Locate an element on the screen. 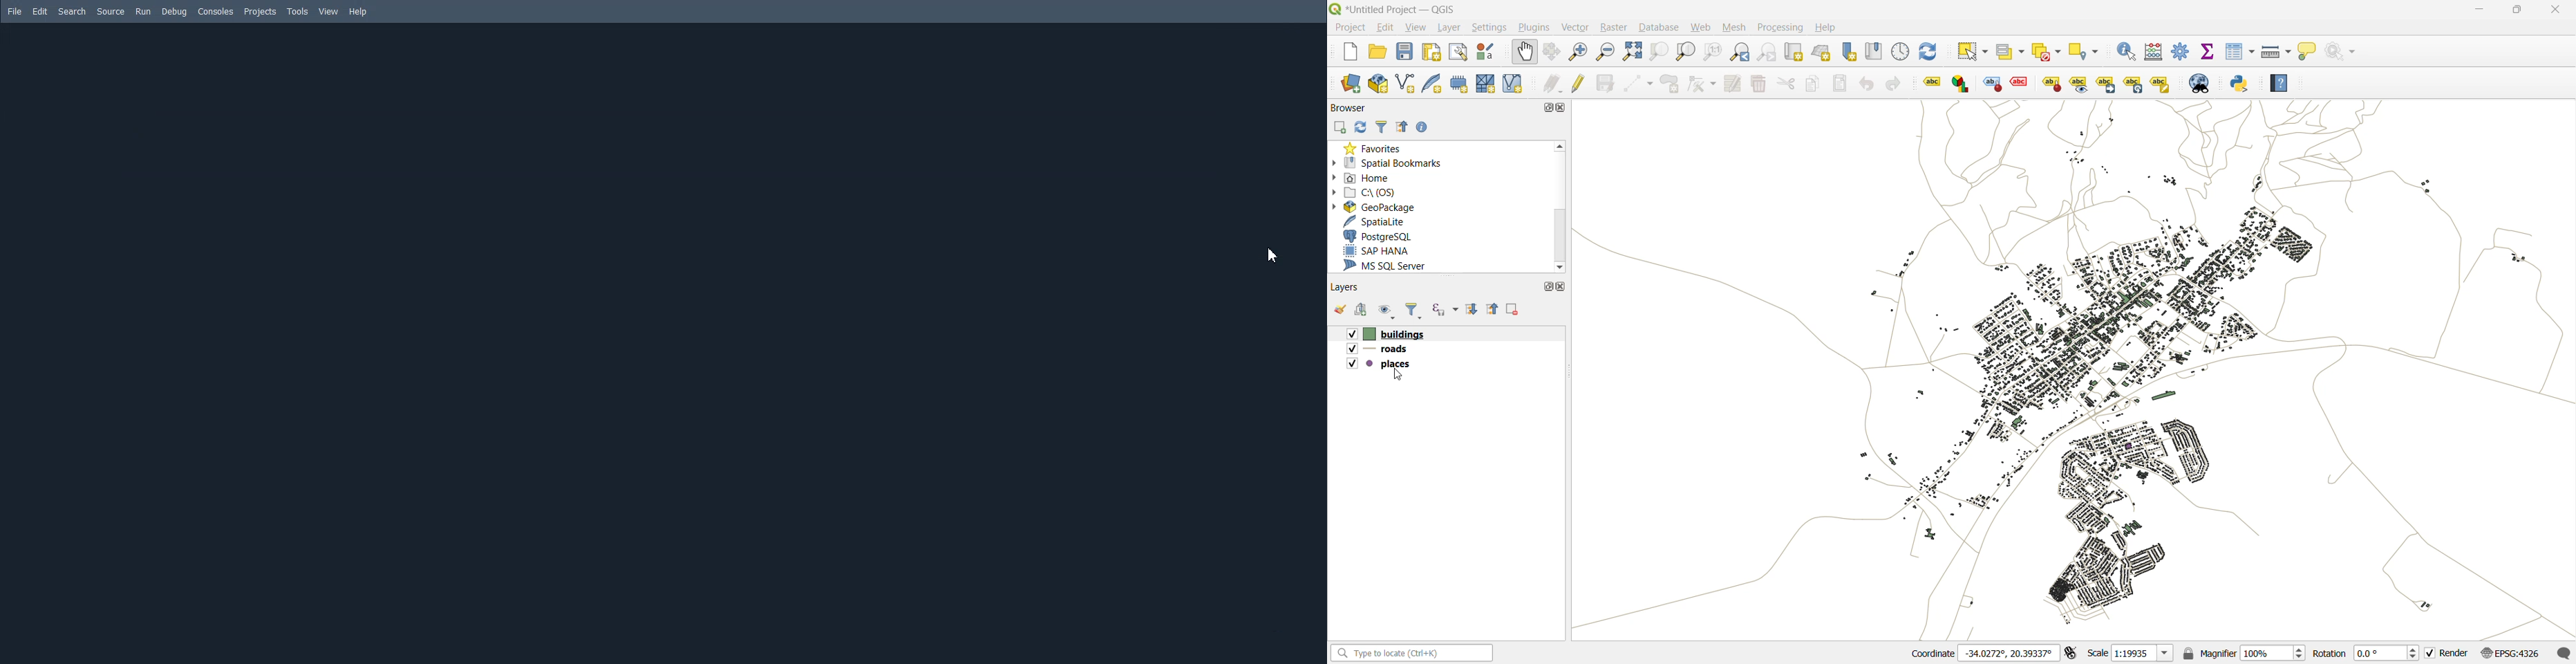 The height and width of the screenshot is (672, 2576). render is located at coordinates (2447, 653).